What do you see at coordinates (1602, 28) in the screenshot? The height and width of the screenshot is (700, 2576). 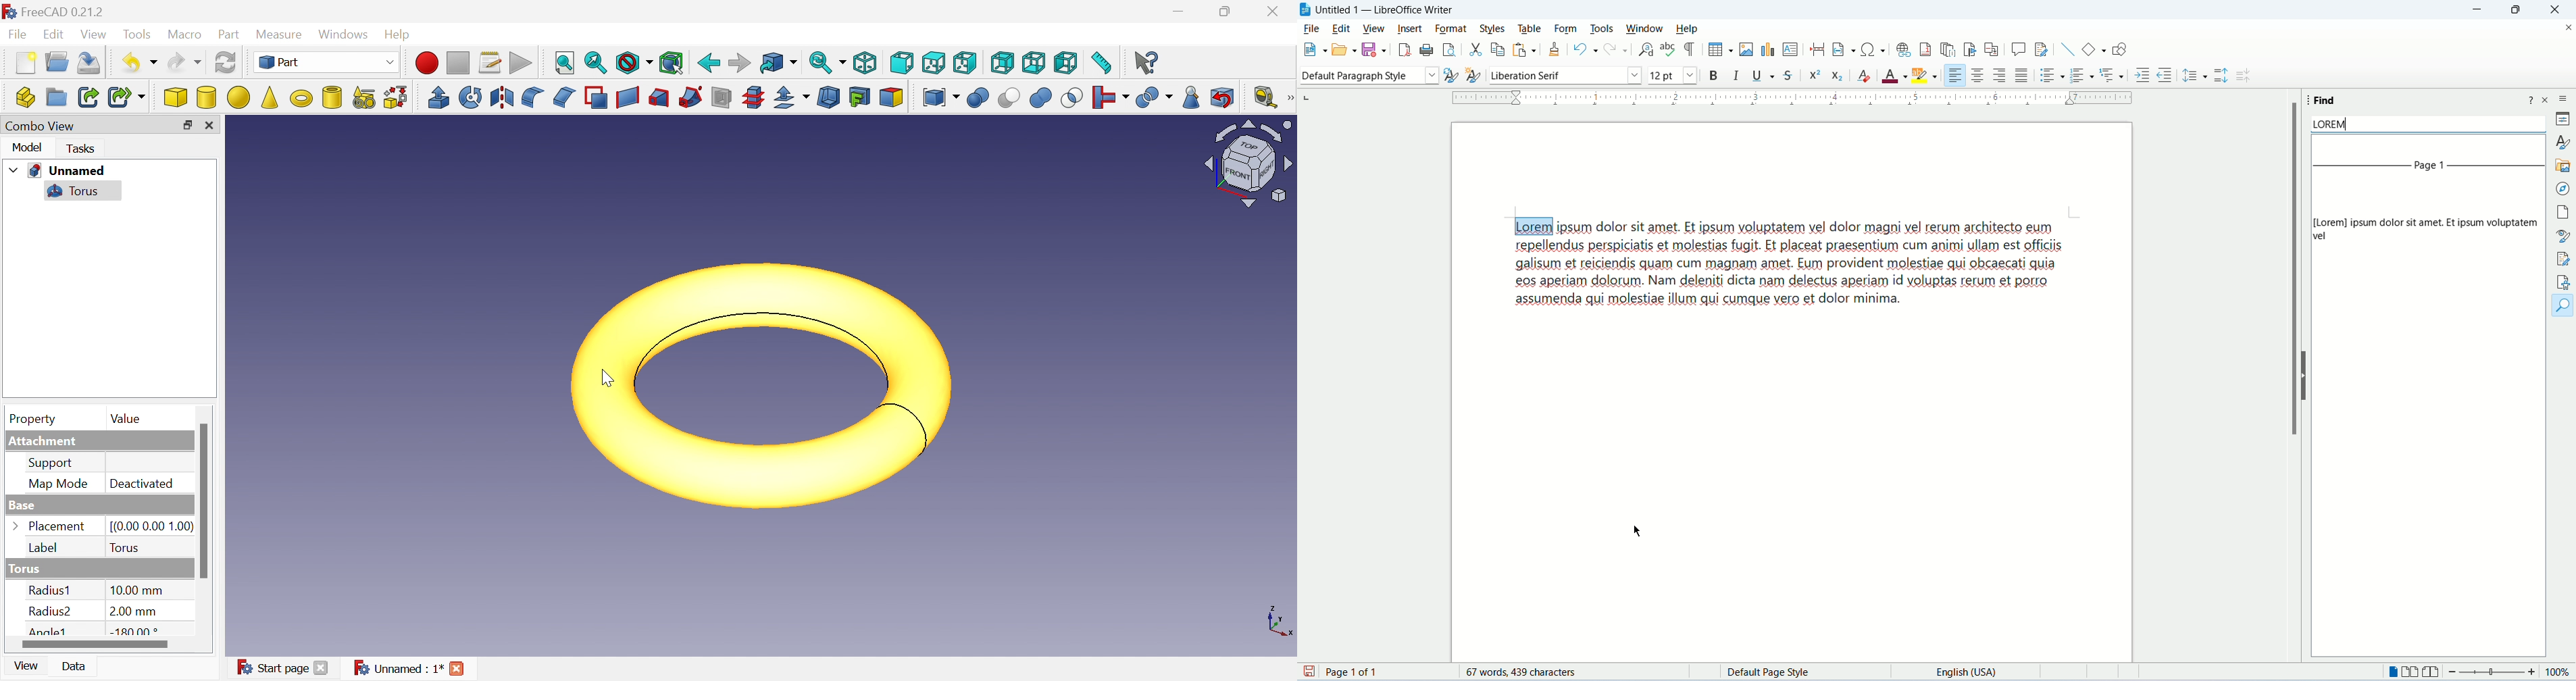 I see `tools` at bounding box center [1602, 28].